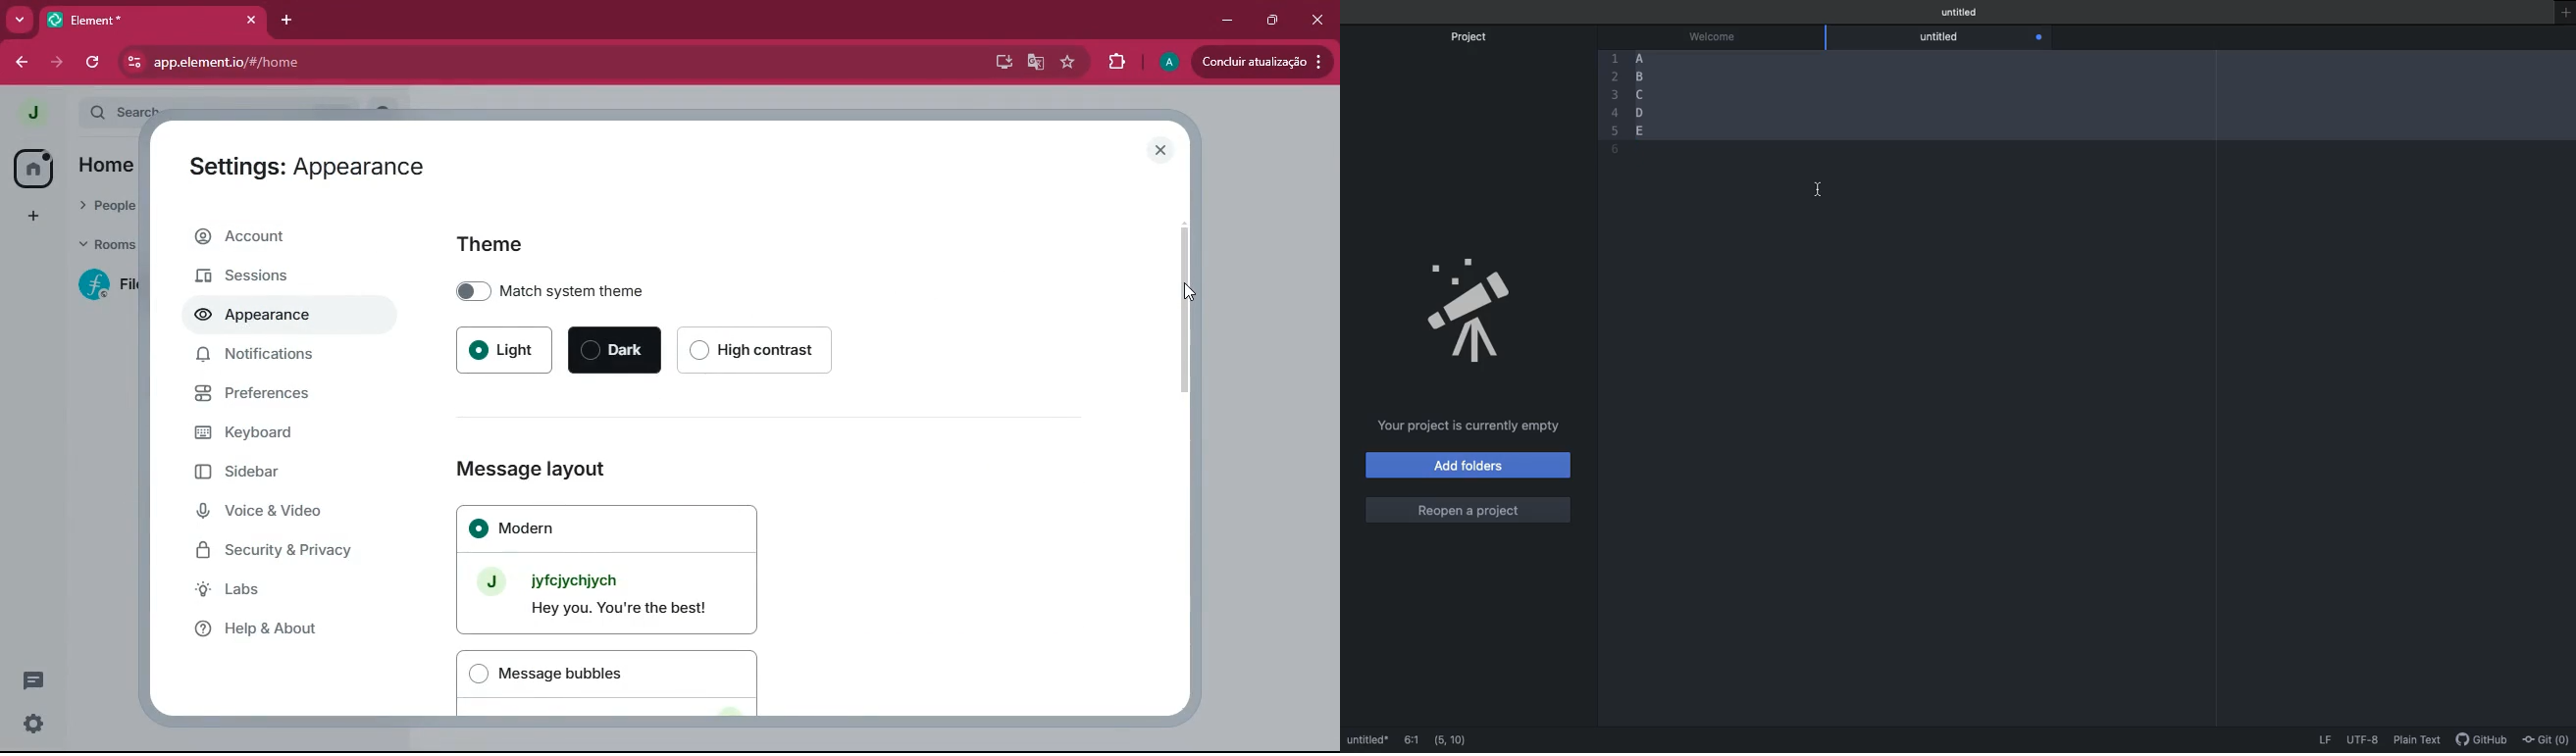 The width and height of the screenshot is (2576, 756). I want to click on Element*, so click(140, 19).